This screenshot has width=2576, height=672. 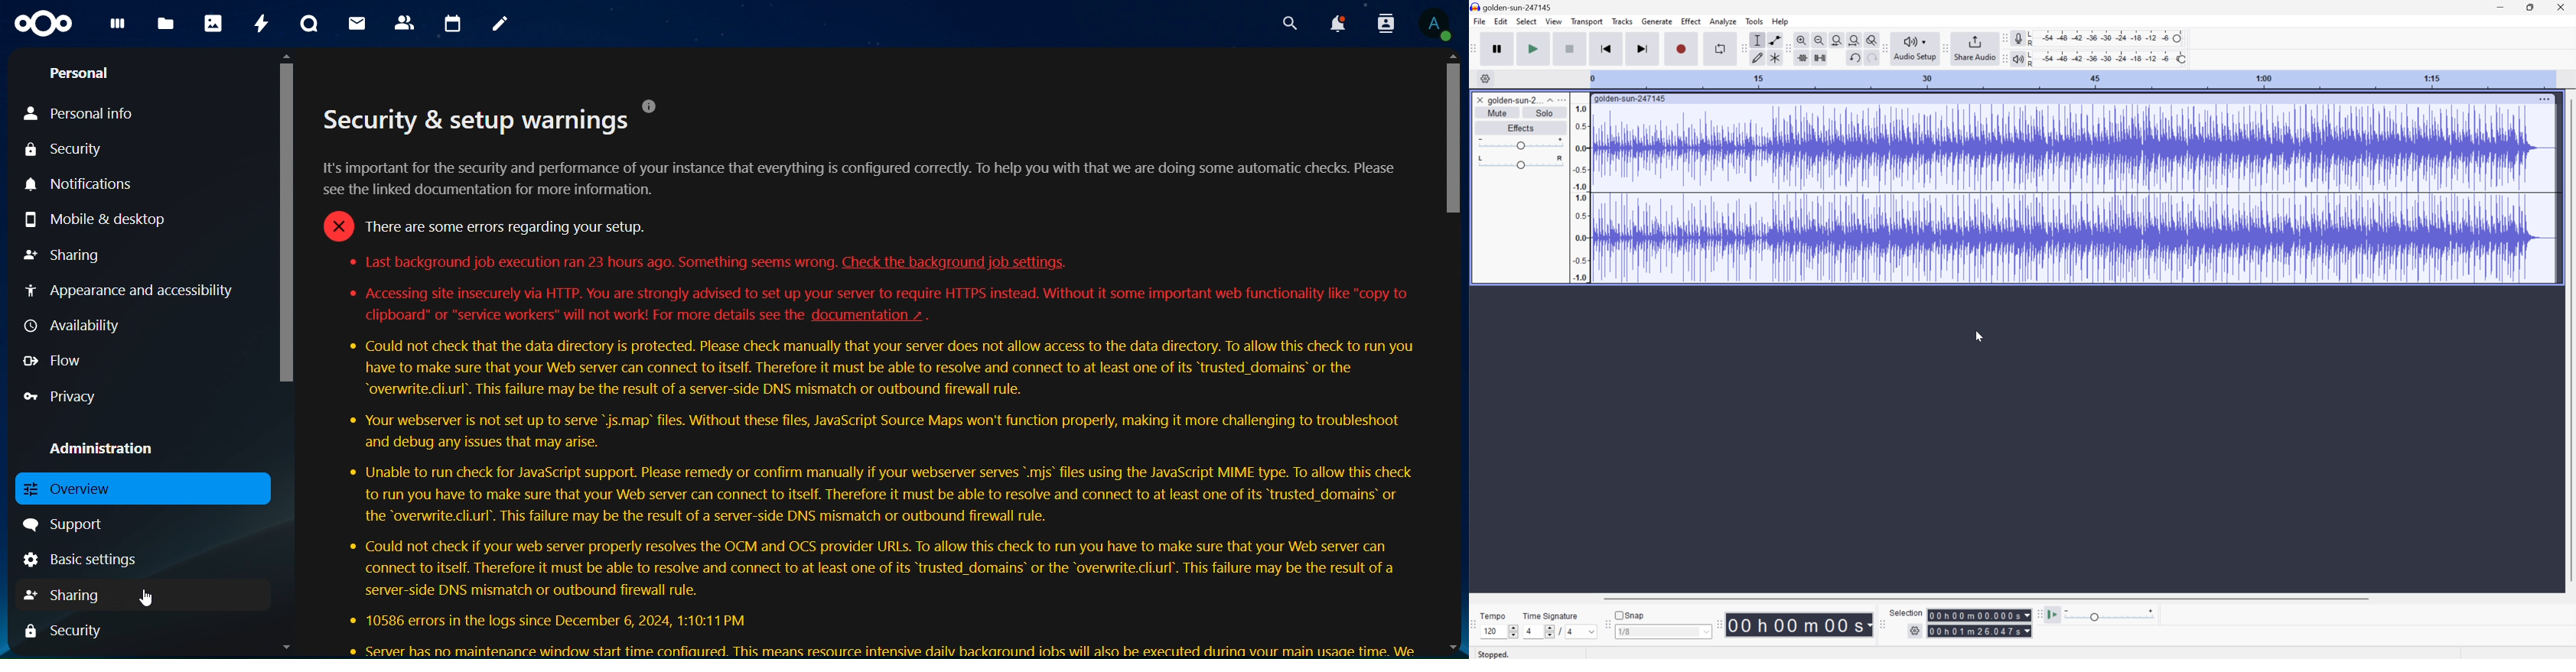 What do you see at coordinates (1484, 79) in the screenshot?
I see `Settings` at bounding box center [1484, 79].